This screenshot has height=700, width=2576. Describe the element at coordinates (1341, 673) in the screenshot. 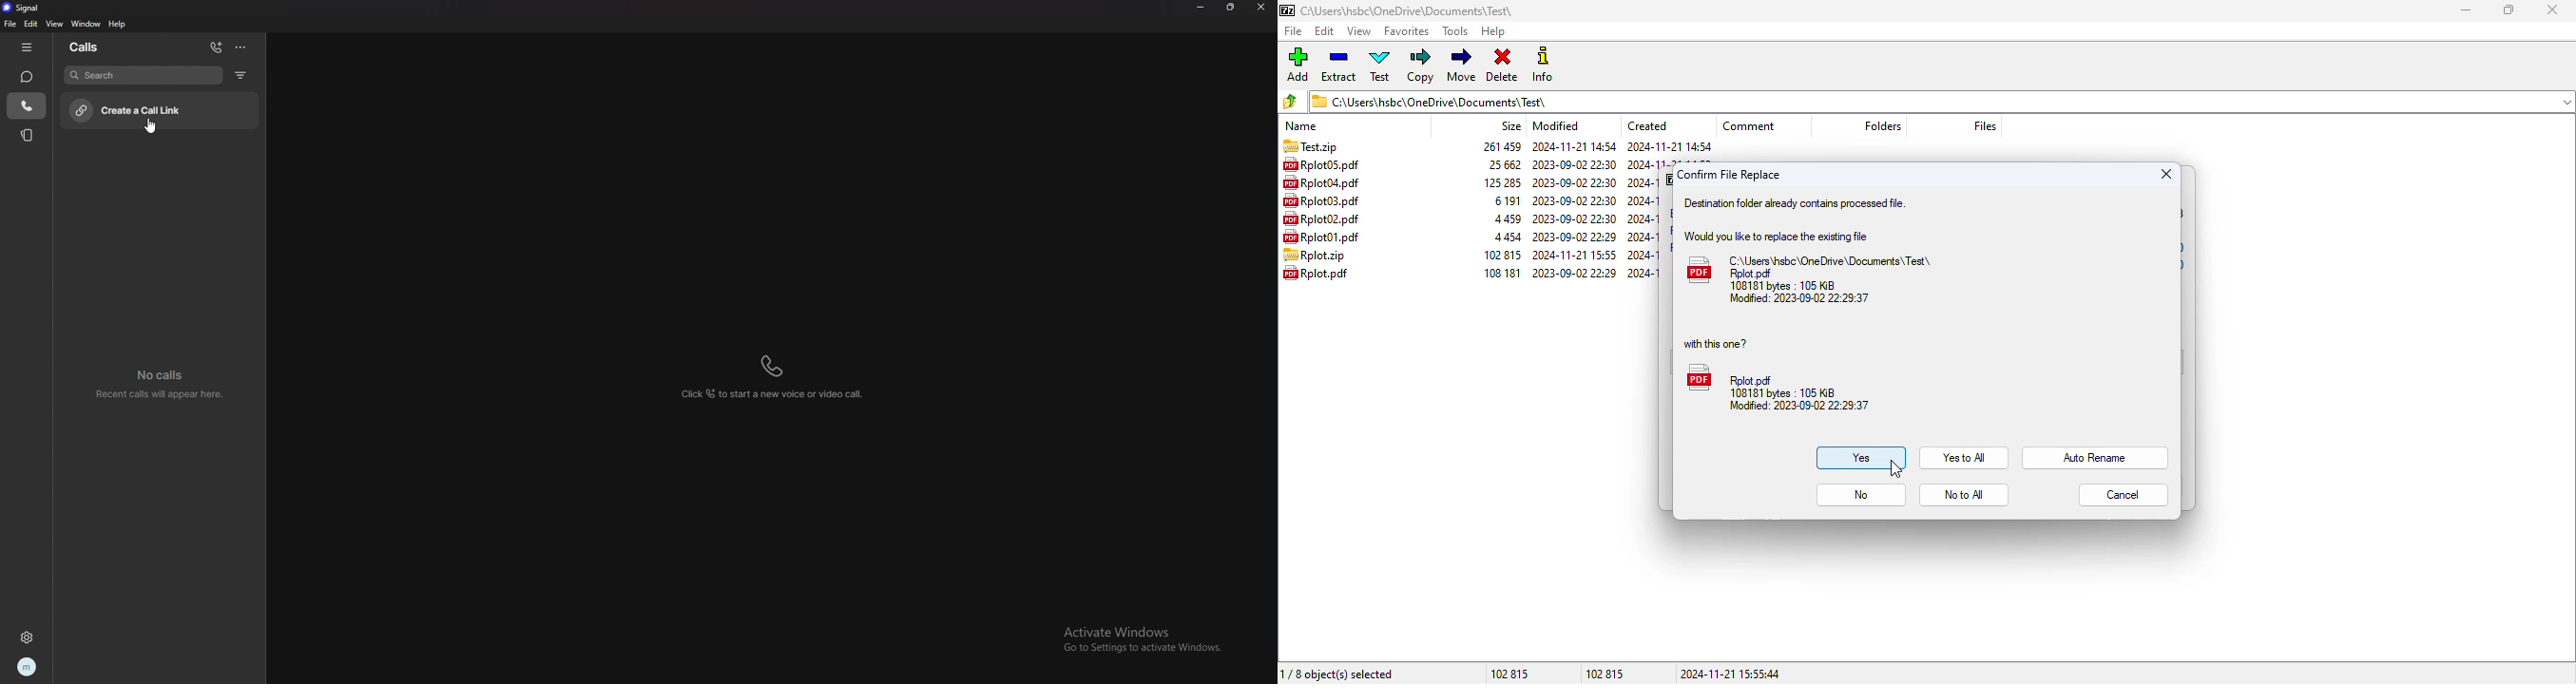

I see `1/8 object(s) selected` at that location.